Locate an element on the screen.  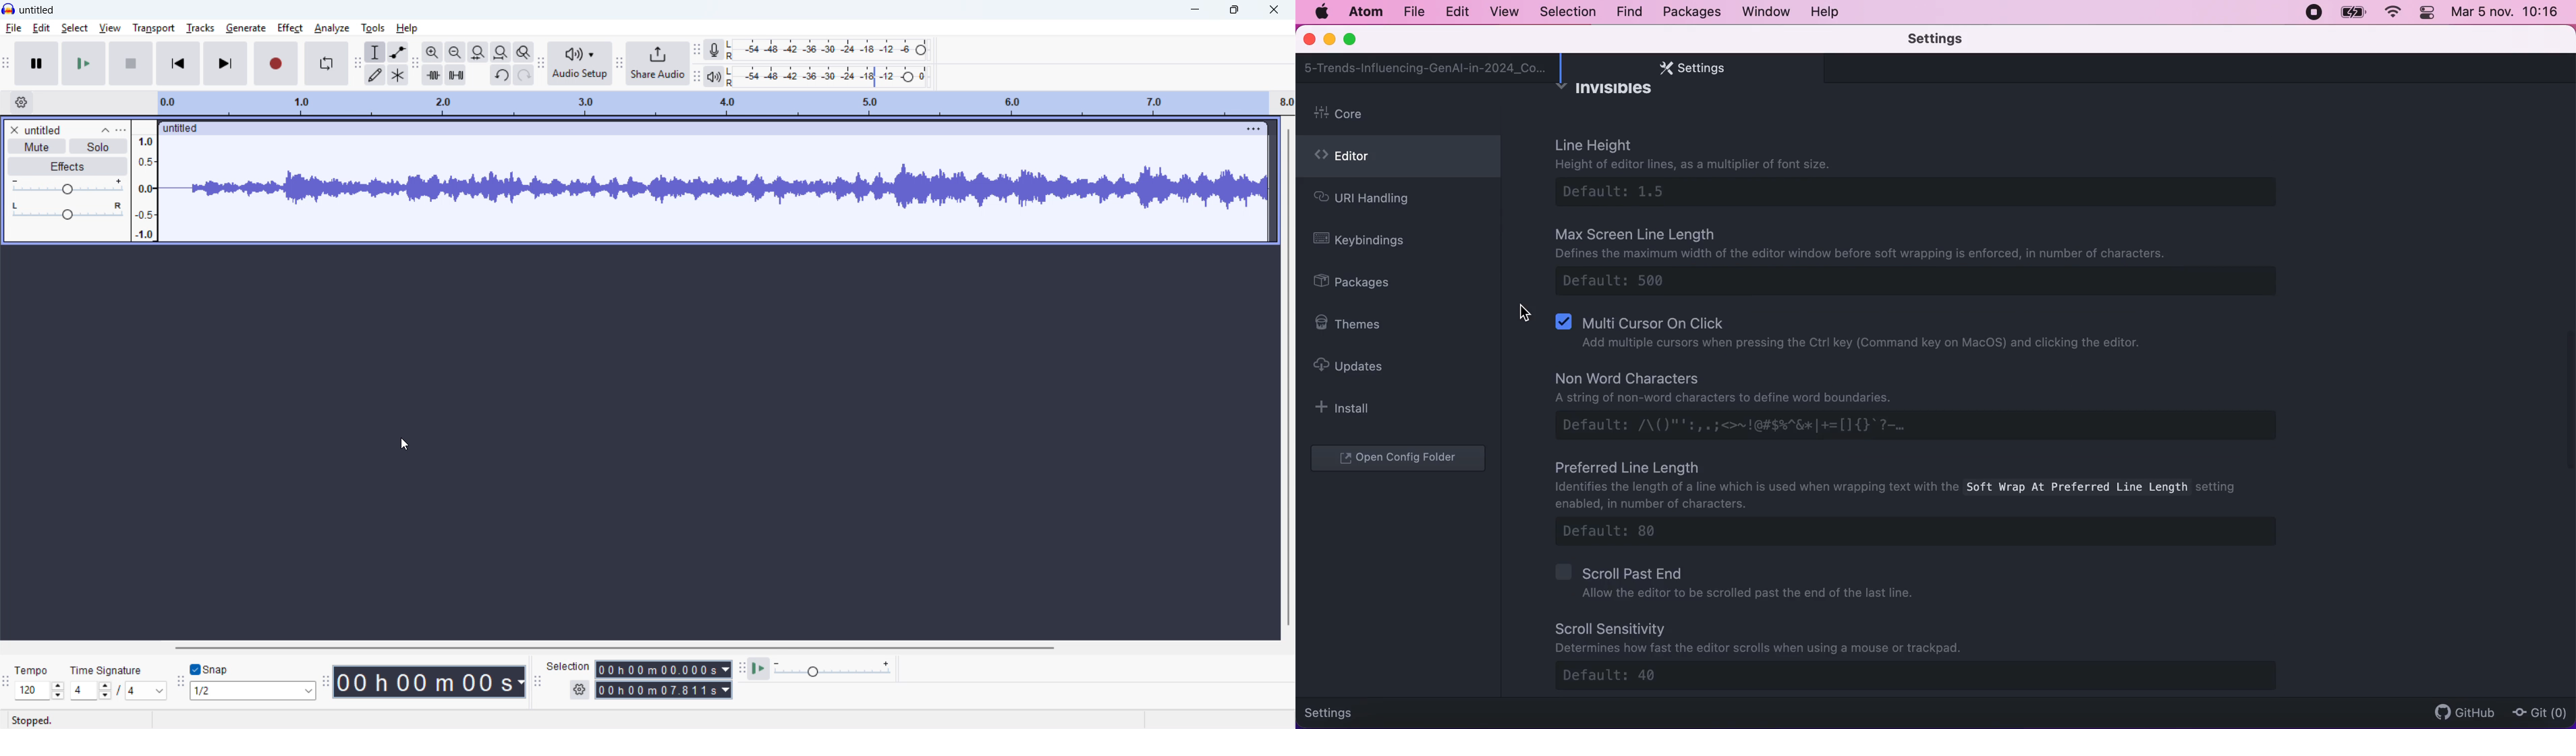
help is located at coordinates (407, 28).